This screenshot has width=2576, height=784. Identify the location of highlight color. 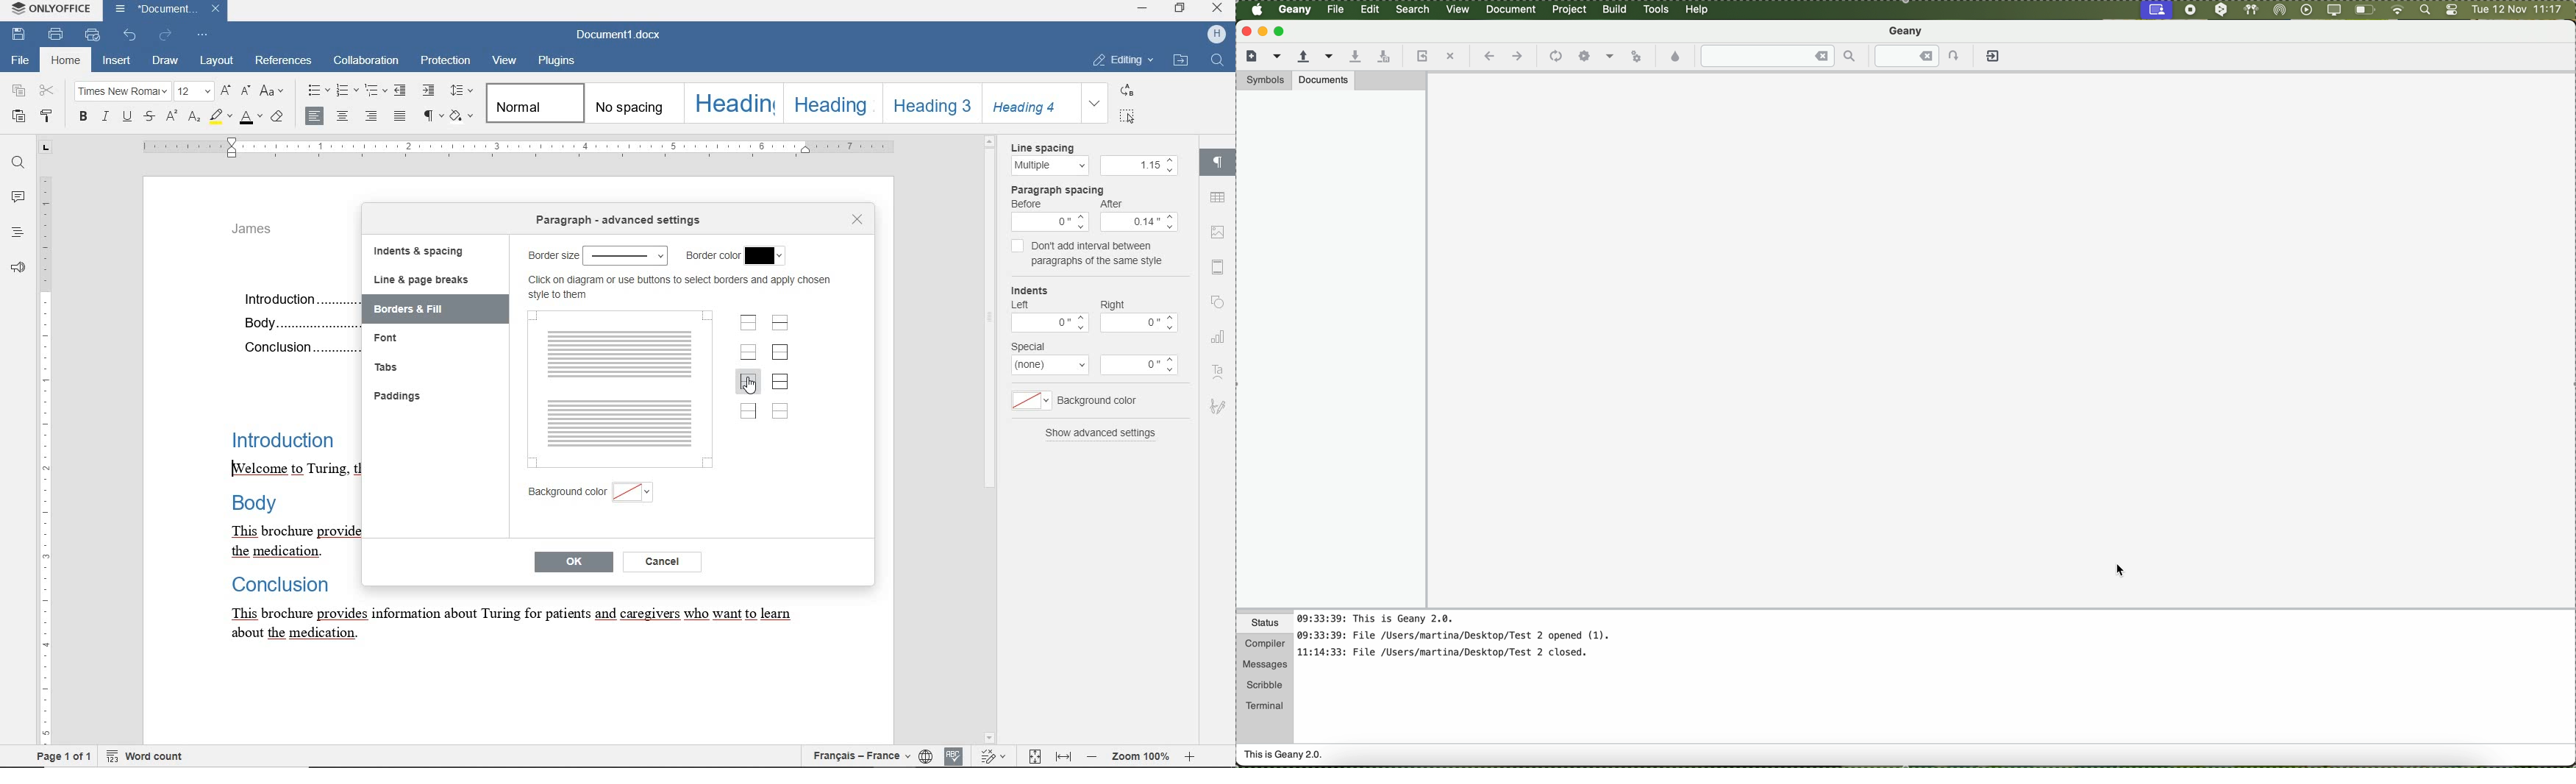
(221, 118).